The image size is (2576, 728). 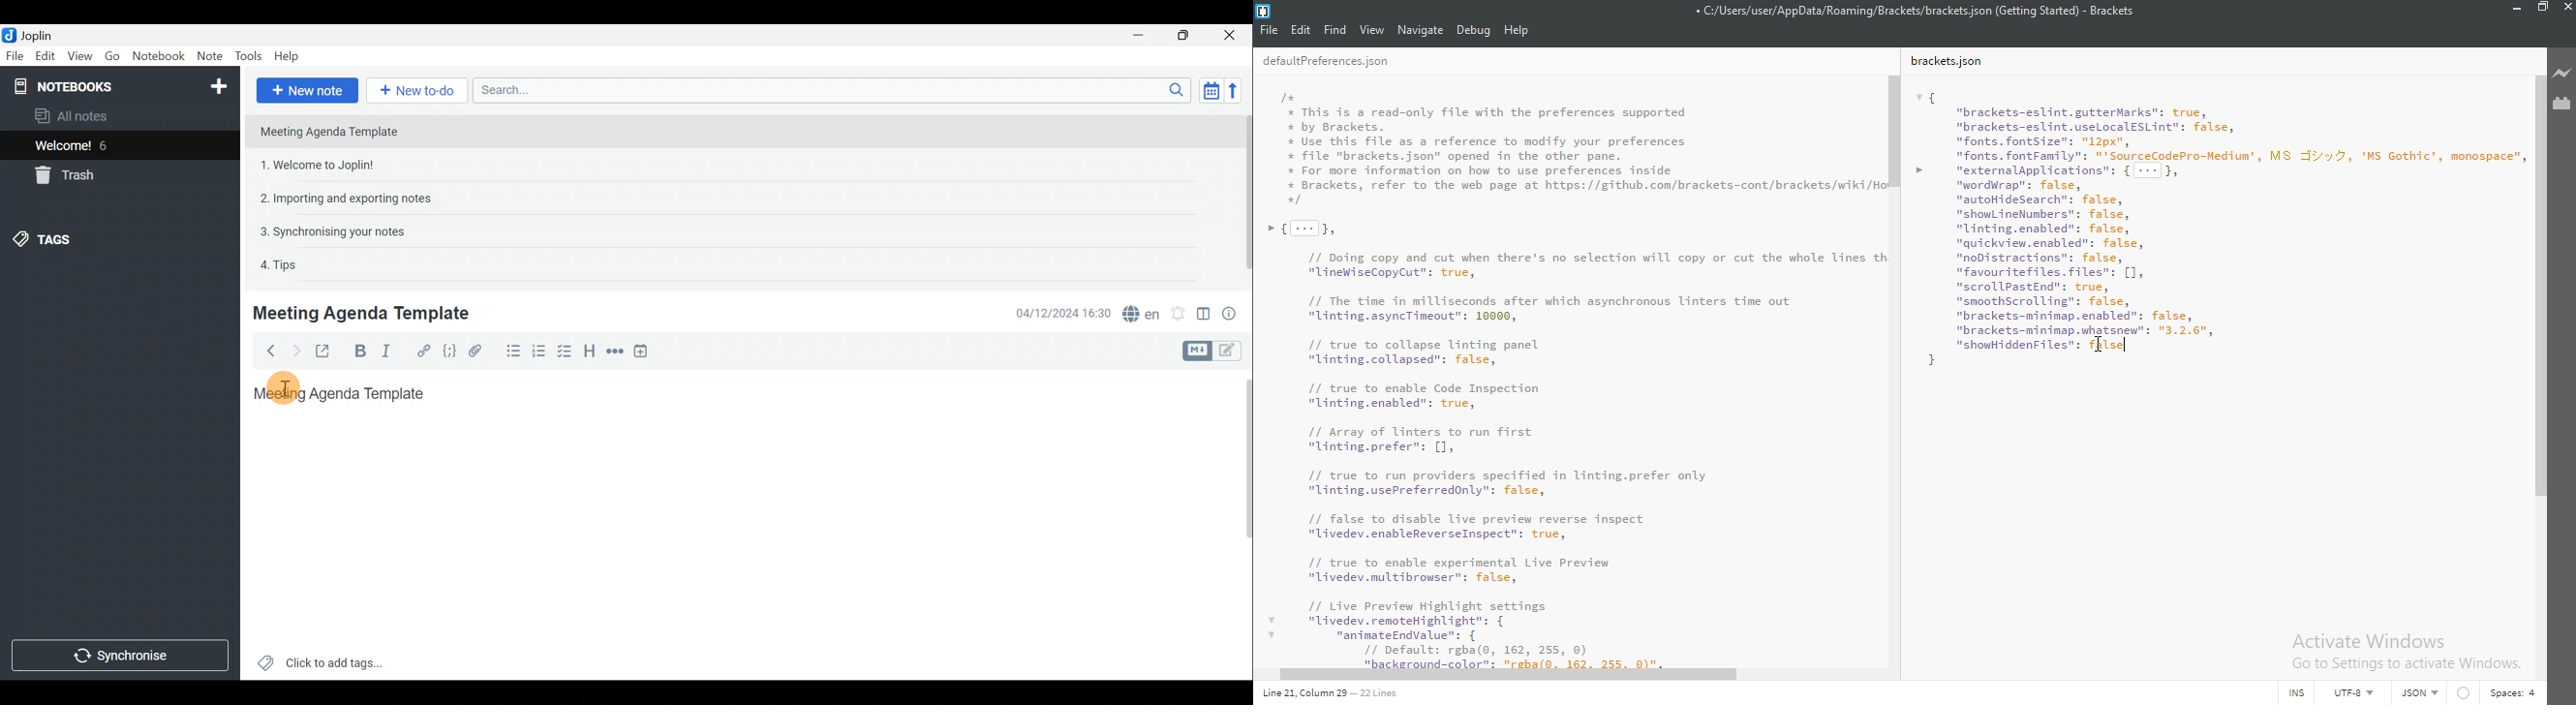 I want to click on Edit, so click(x=46, y=57).